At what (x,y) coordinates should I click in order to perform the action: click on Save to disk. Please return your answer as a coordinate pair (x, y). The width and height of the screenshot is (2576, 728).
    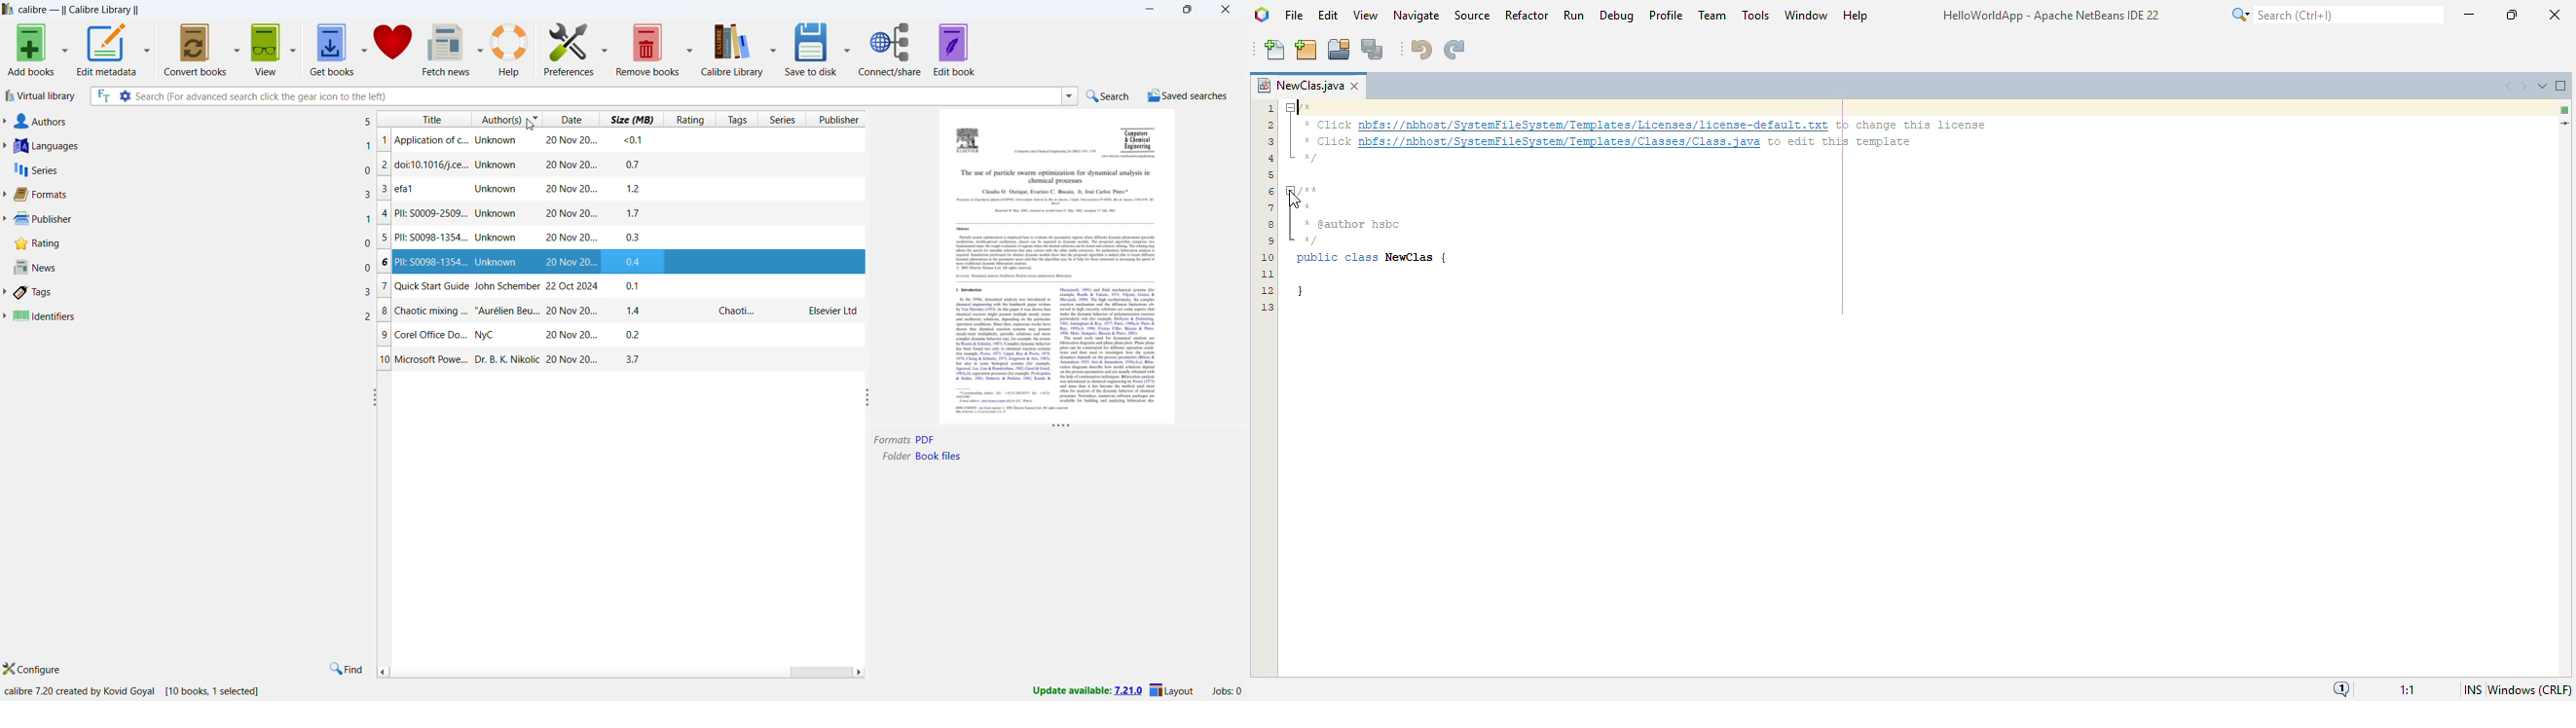
    Looking at the image, I should click on (811, 49).